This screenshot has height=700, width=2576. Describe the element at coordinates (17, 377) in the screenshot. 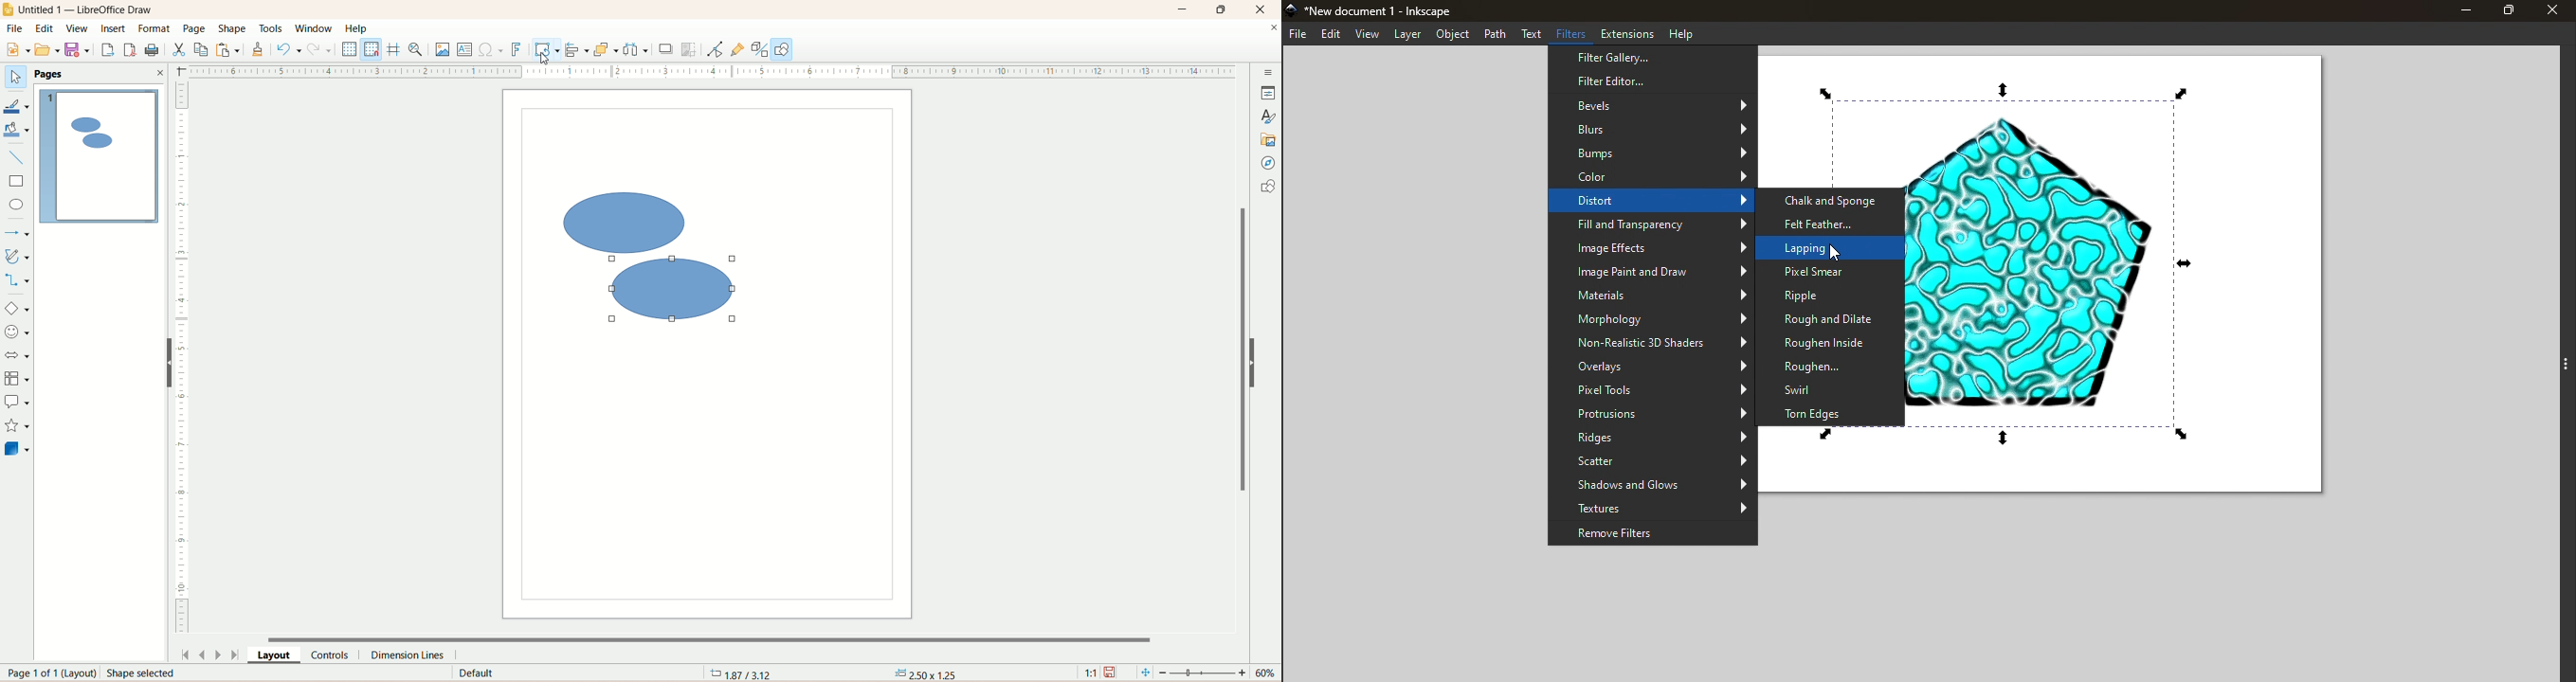

I see `flowchart` at that location.